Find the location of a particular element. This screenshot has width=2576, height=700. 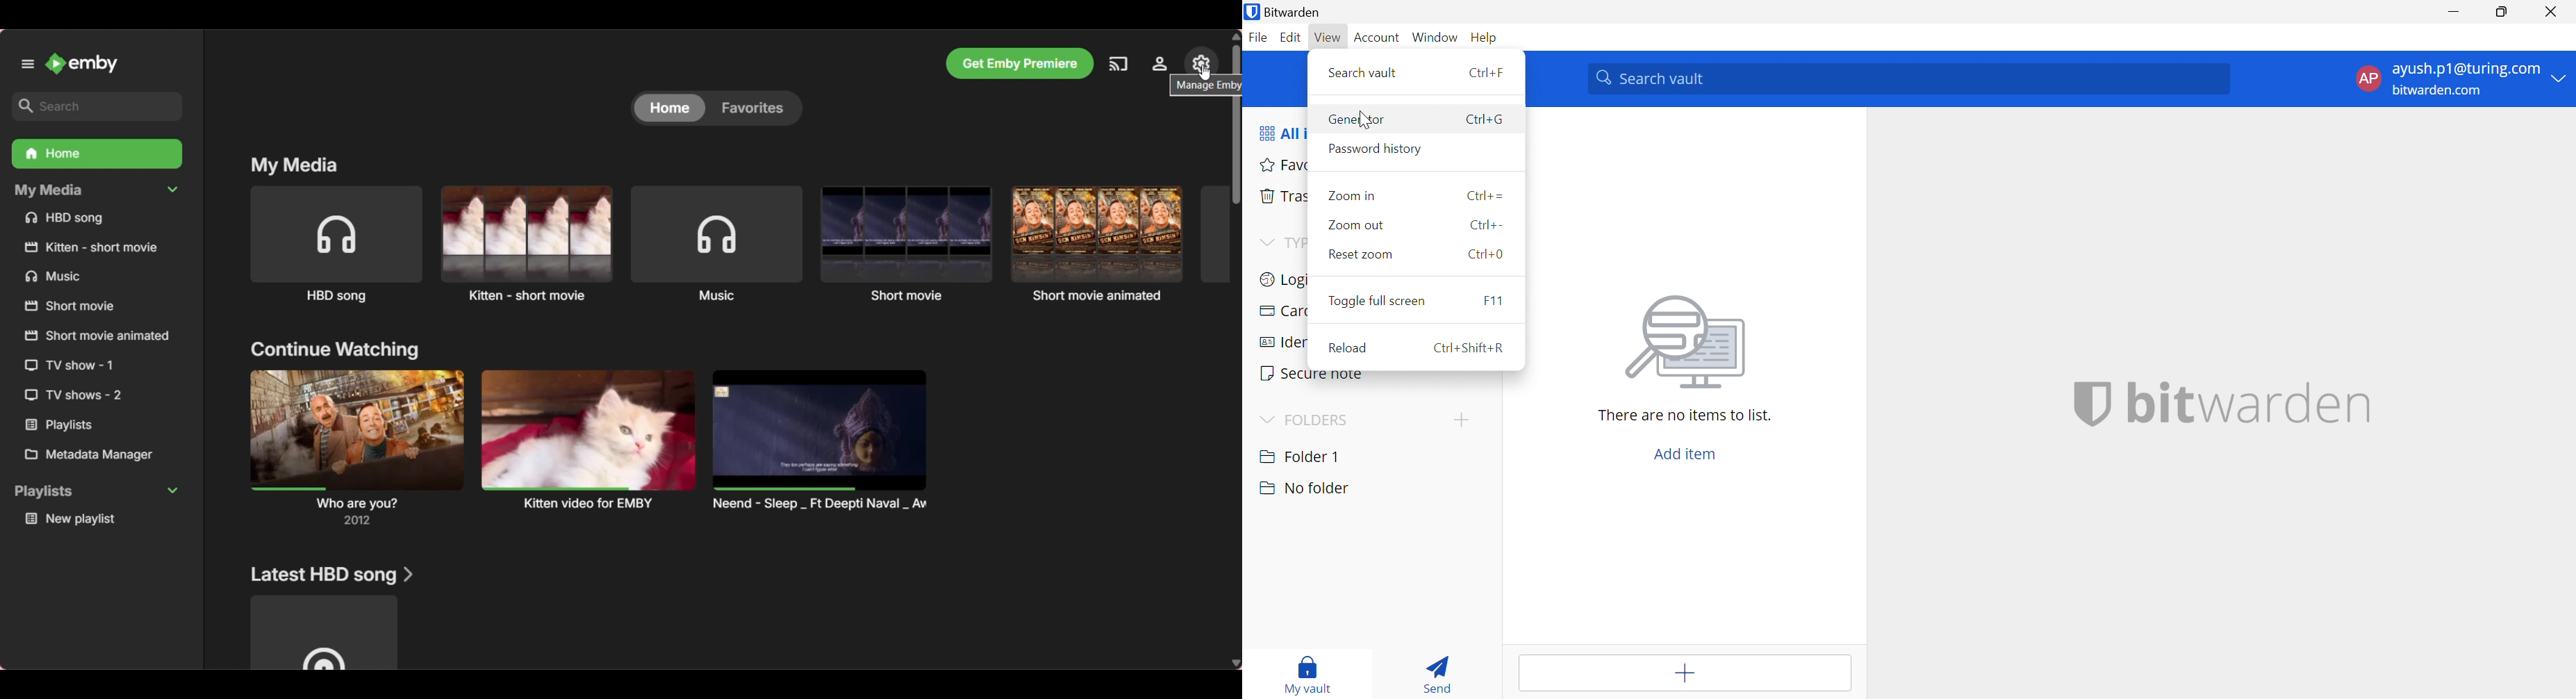

Media under current section is located at coordinates (323, 632).